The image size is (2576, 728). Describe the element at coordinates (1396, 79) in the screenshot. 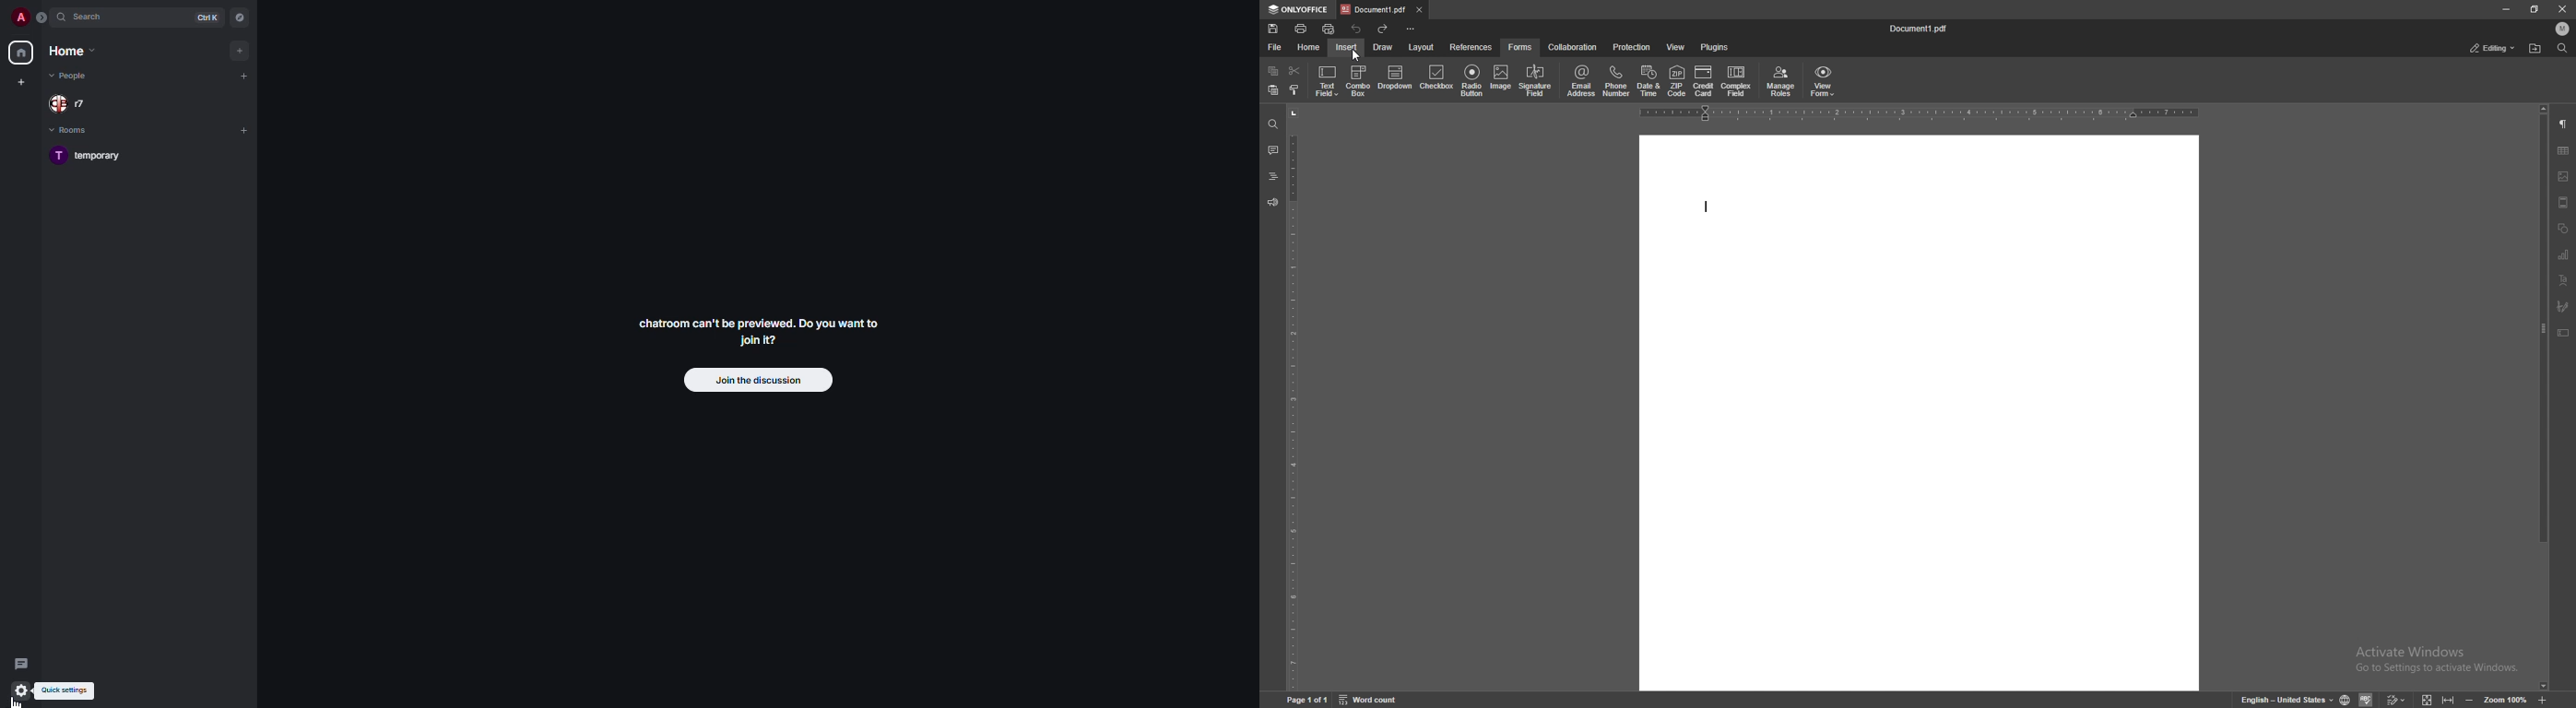

I see `dropdown` at that location.